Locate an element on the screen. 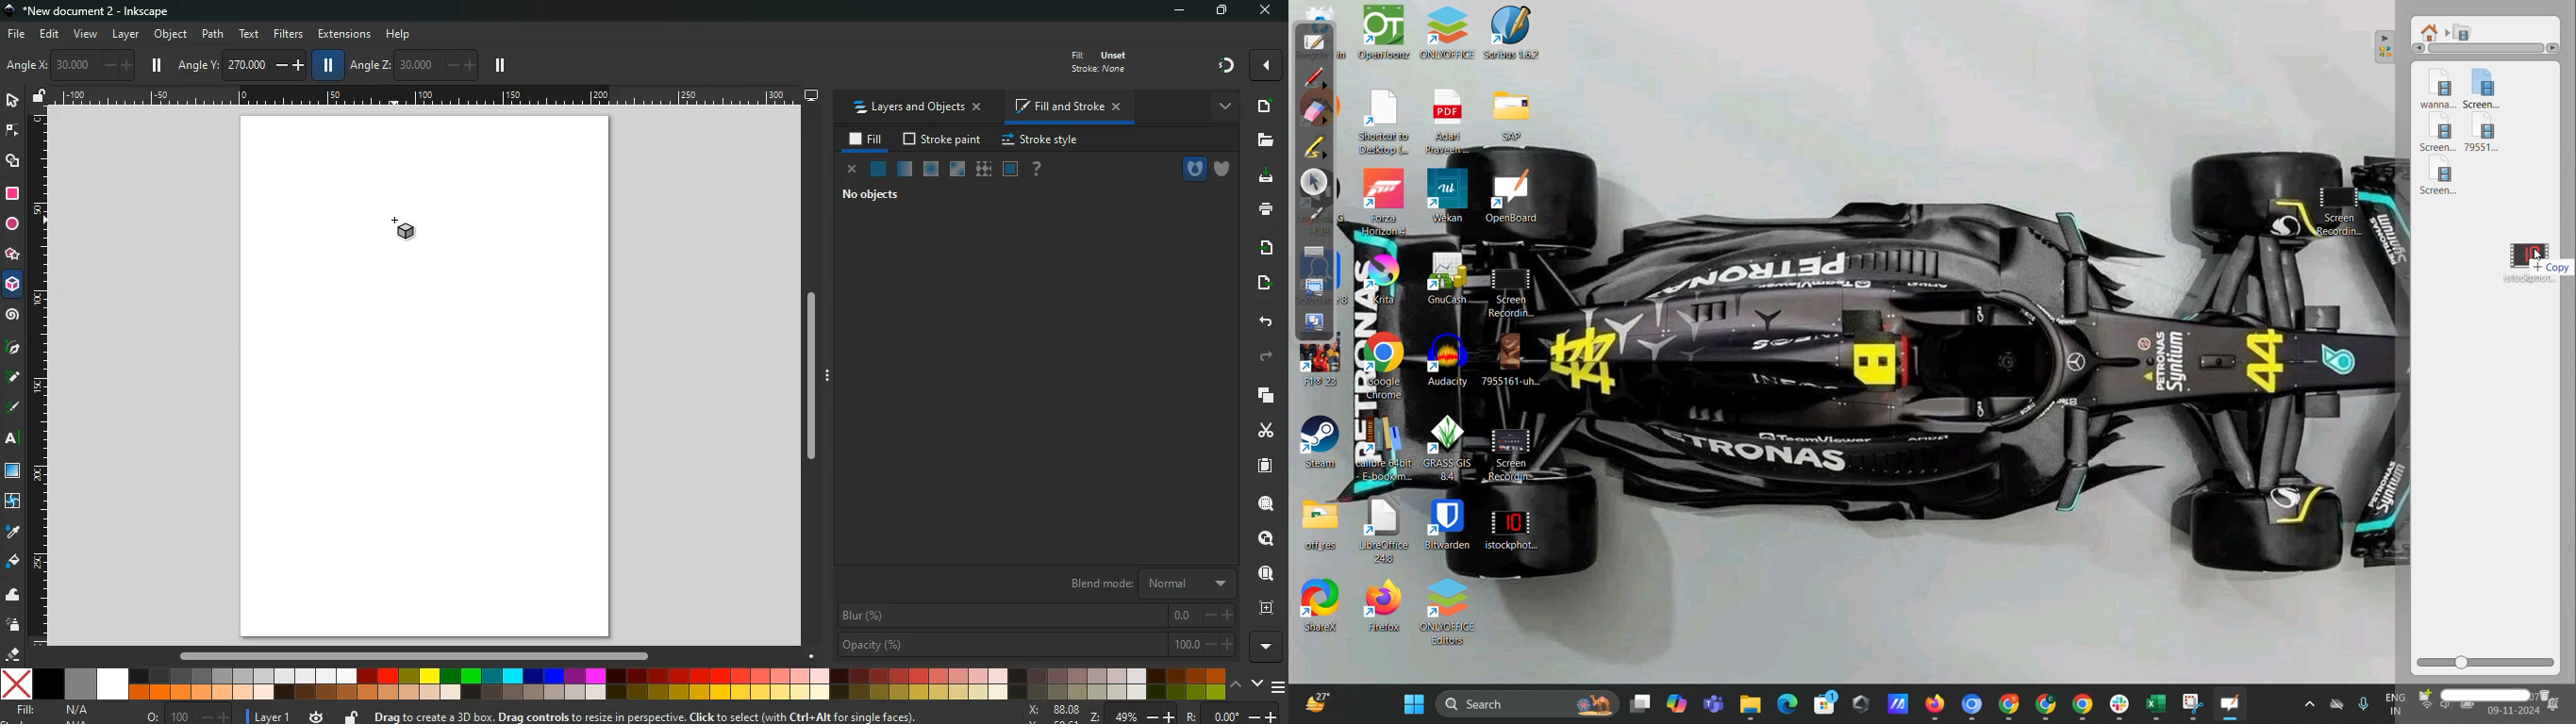 The height and width of the screenshot is (728, 2576). inkscape is located at coordinates (92, 12).